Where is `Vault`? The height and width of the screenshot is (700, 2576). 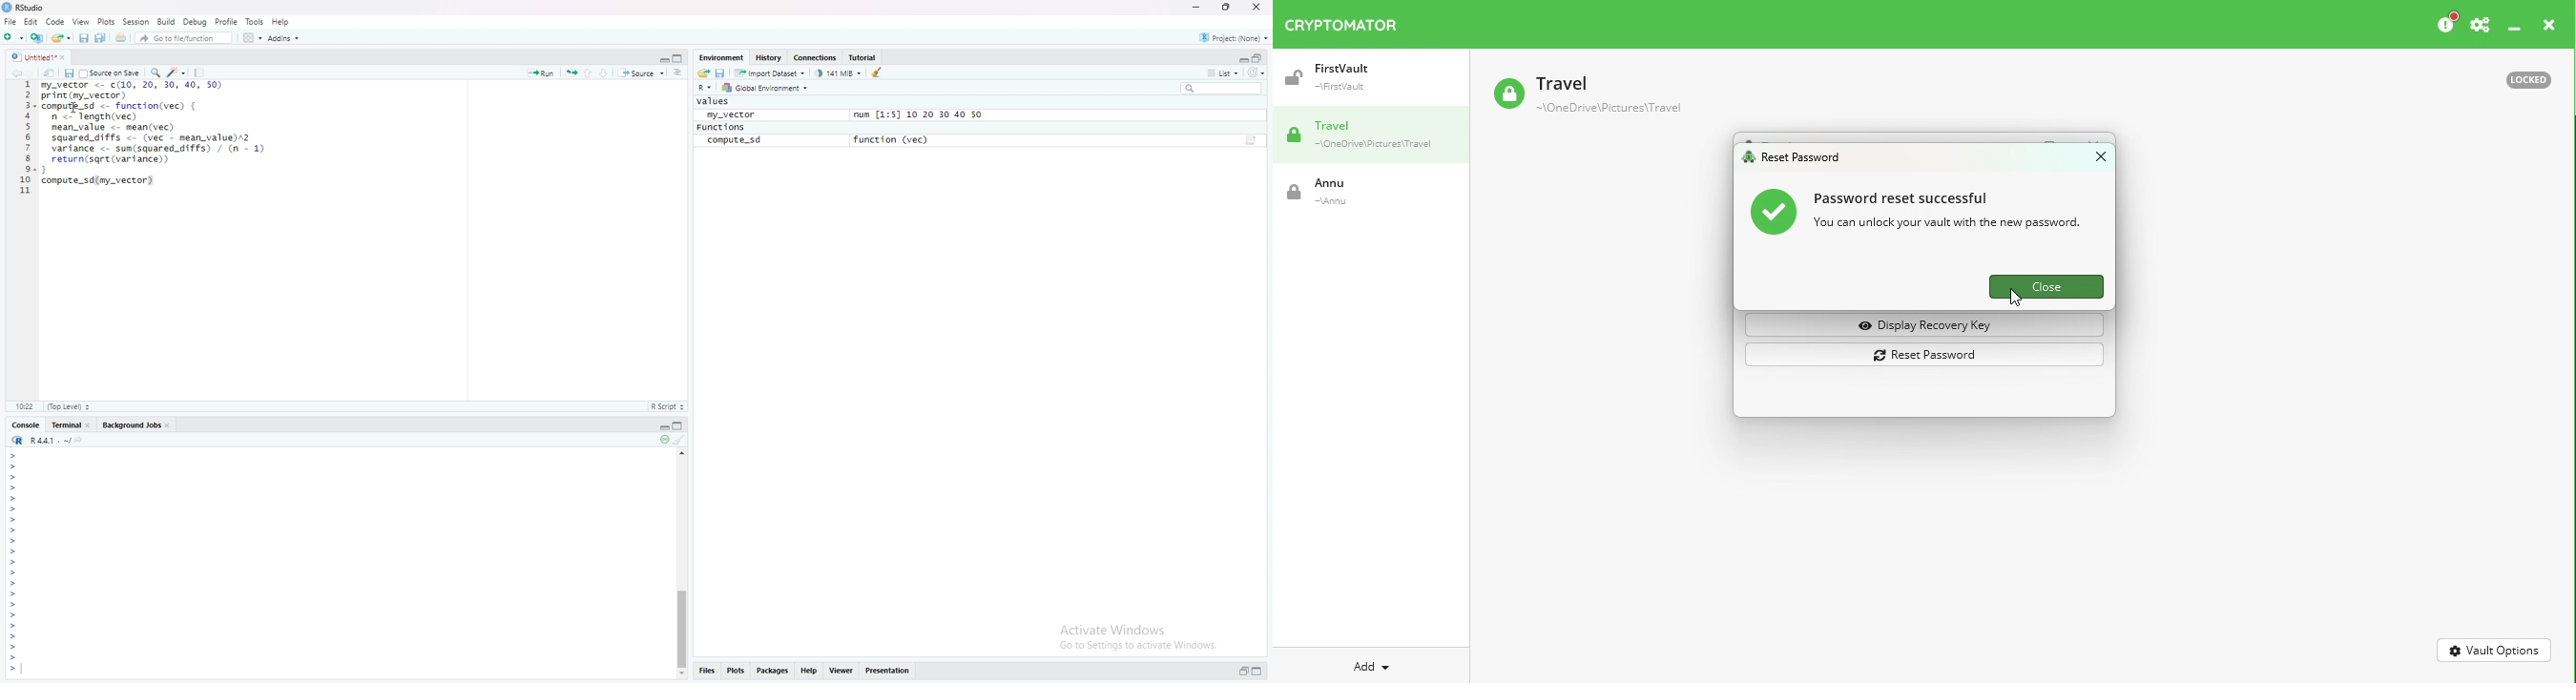
Vault is located at coordinates (1361, 77).